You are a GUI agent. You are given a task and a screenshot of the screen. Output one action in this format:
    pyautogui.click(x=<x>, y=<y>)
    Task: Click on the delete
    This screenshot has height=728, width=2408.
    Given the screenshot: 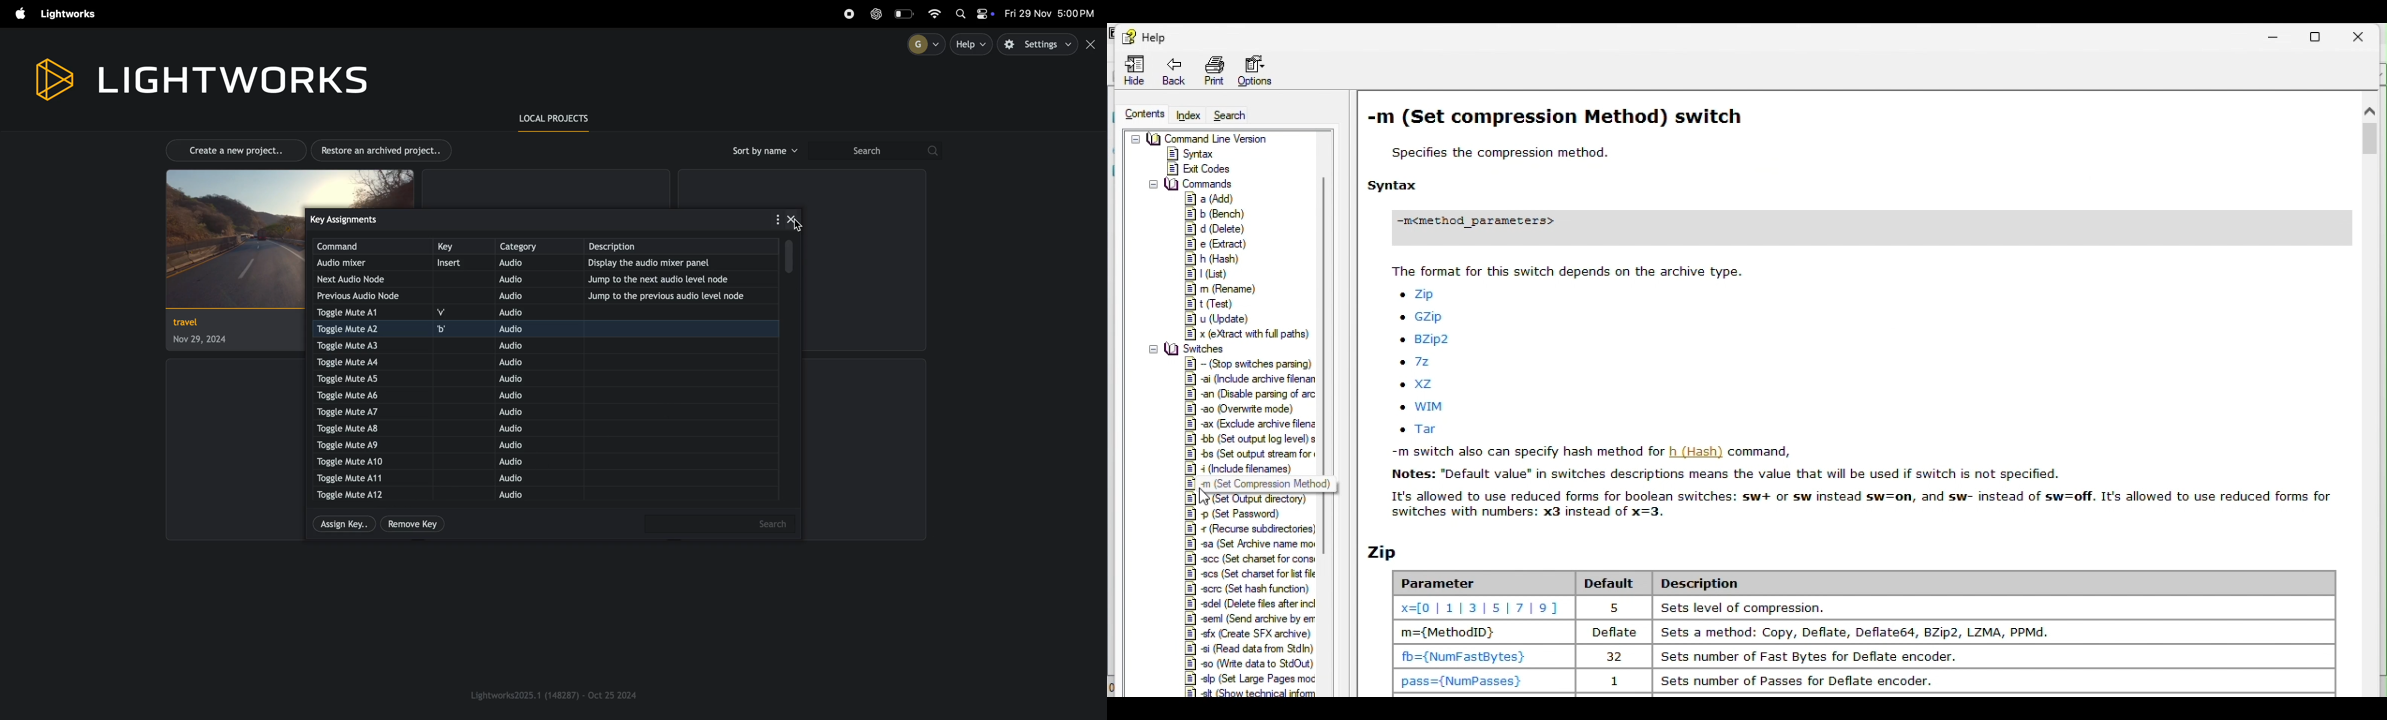 What is the action you would take?
    pyautogui.click(x=1215, y=228)
    